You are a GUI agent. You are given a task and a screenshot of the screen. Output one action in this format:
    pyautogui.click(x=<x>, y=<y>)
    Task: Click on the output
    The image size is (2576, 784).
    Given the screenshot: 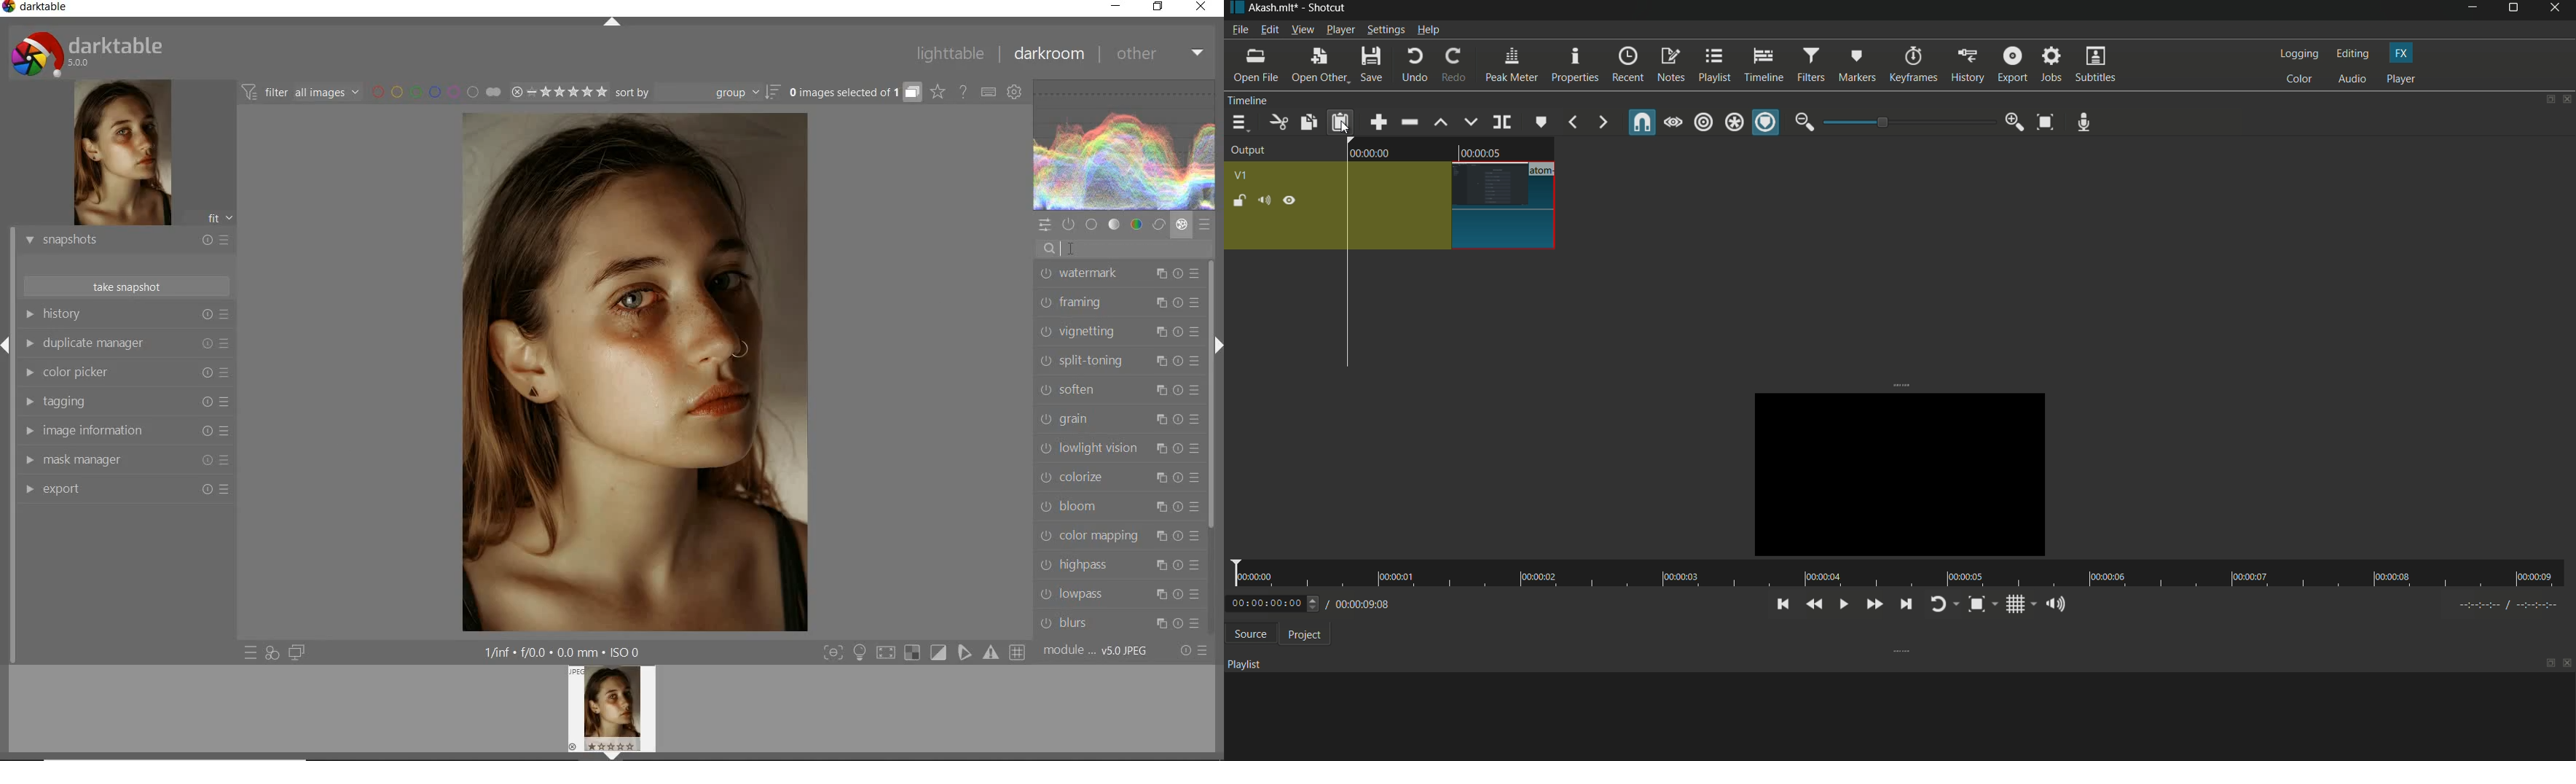 What is the action you would take?
    pyautogui.click(x=1249, y=151)
    